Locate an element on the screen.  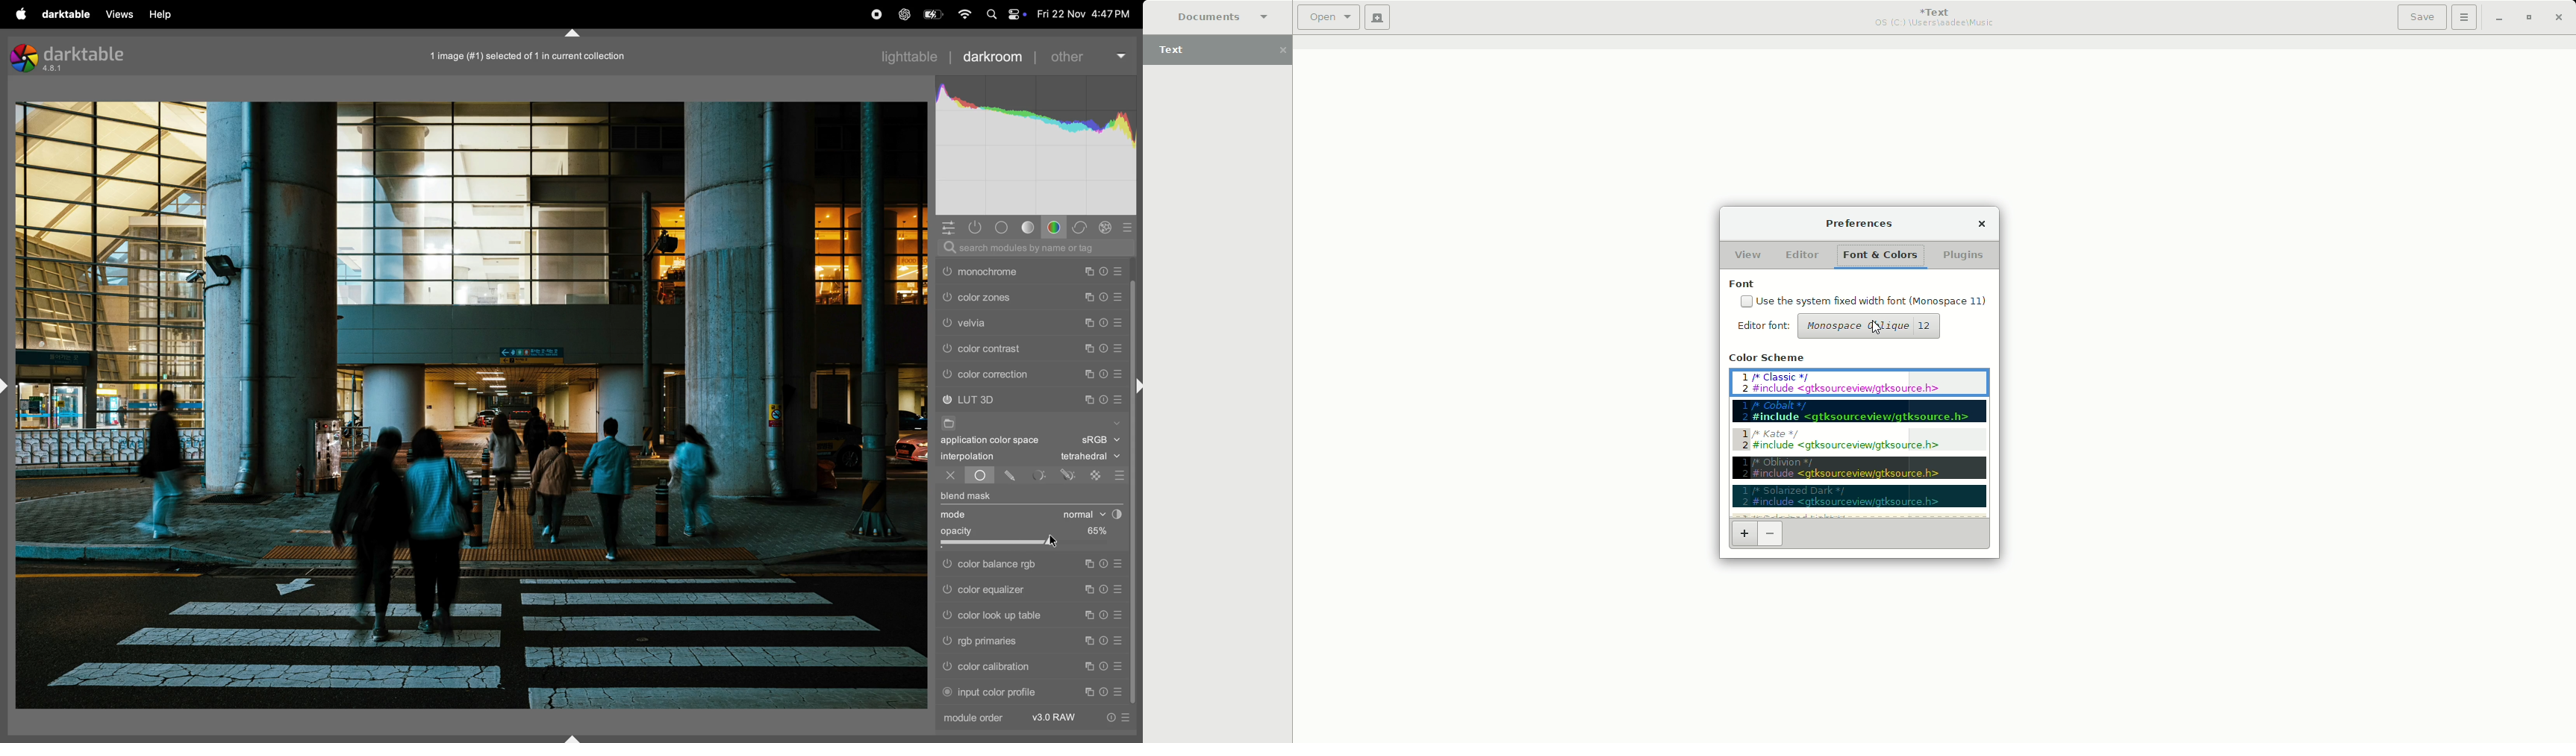
Use the system fixed width is located at coordinates (1865, 300).